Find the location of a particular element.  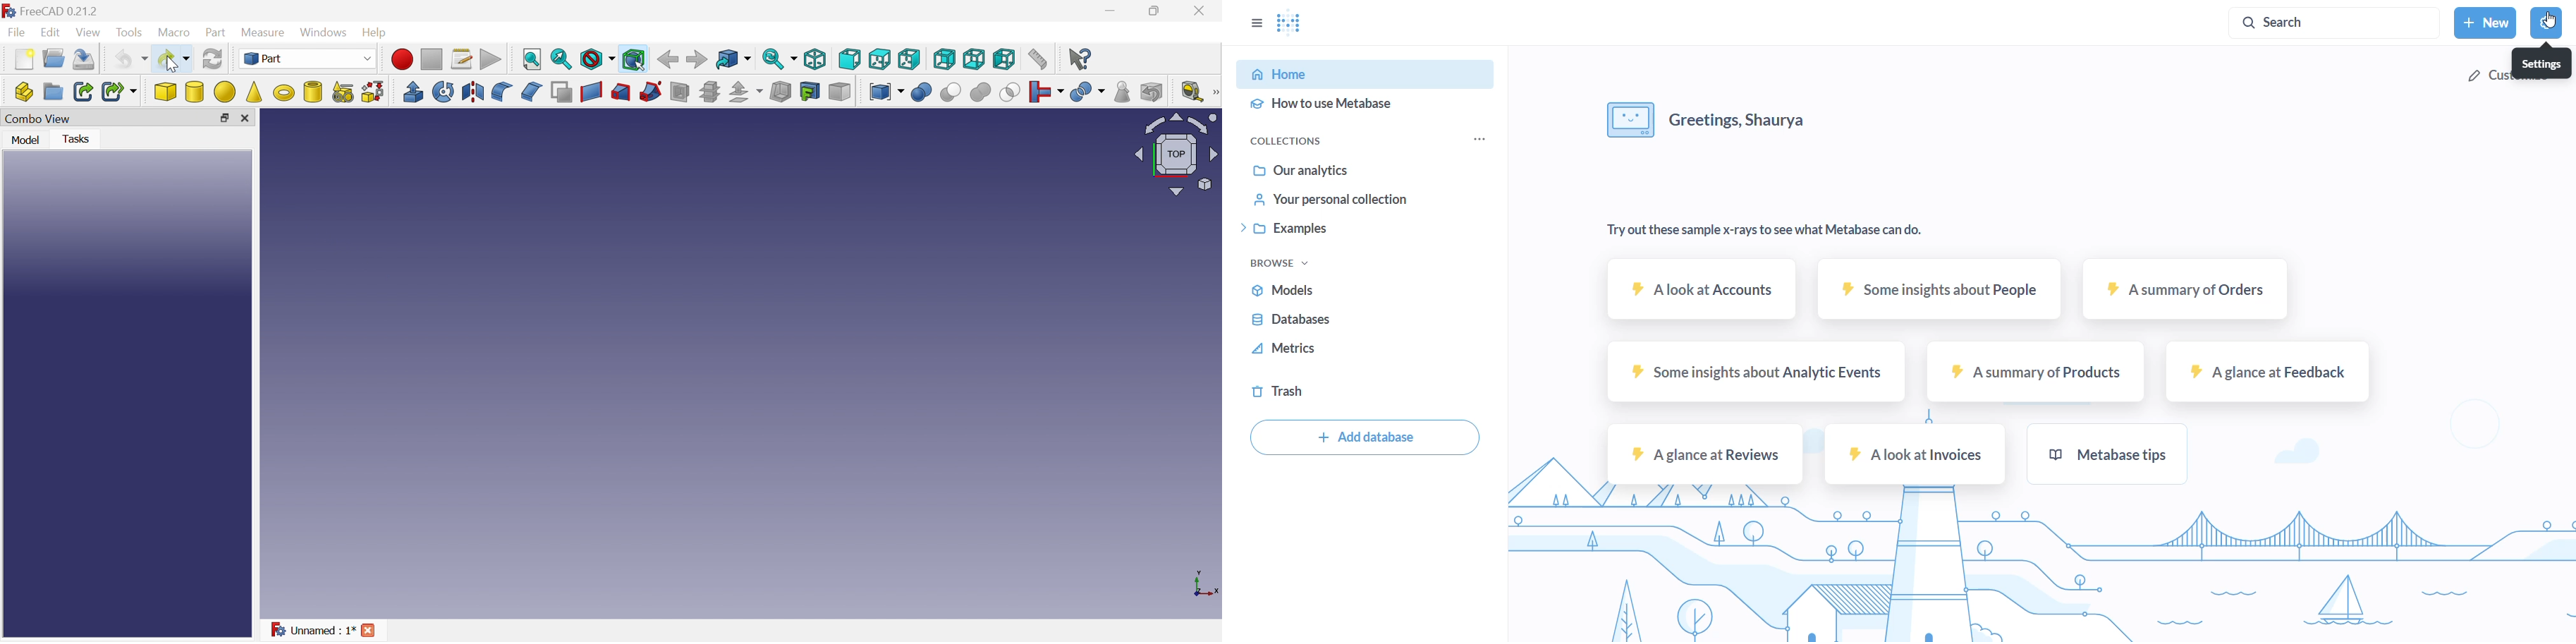

Color per face is located at coordinates (839, 90).